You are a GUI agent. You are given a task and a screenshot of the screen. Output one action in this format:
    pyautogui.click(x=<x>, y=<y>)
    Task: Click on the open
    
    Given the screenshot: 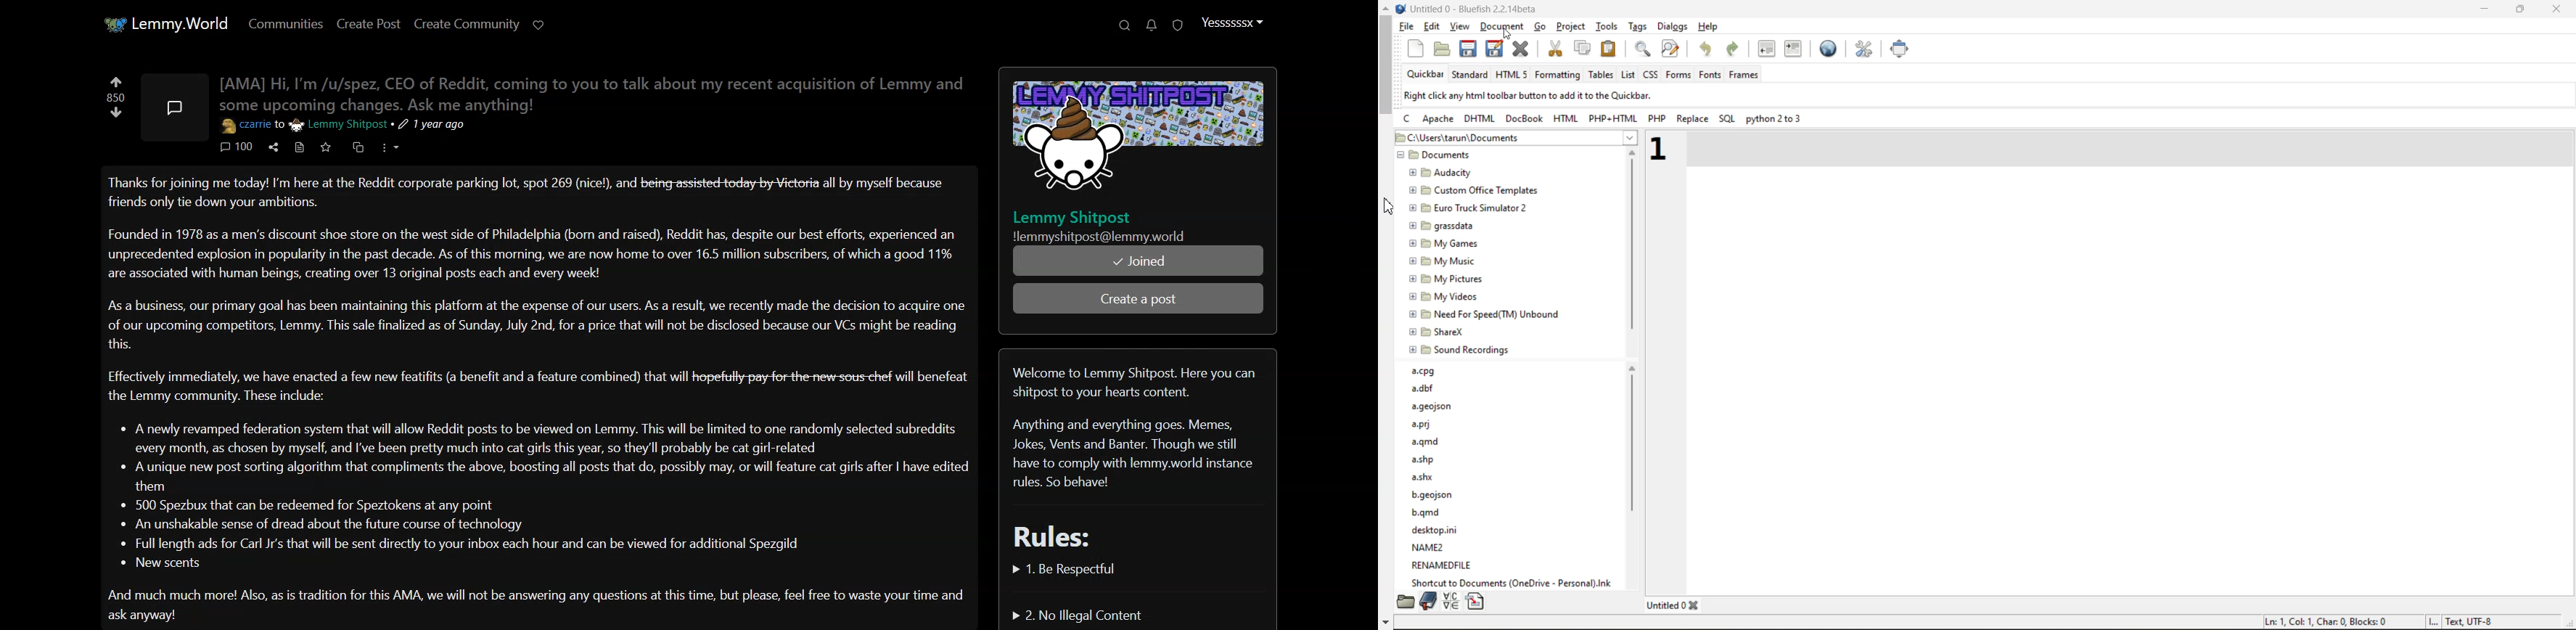 What is the action you would take?
    pyautogui.click(x=1442, y=47)
    